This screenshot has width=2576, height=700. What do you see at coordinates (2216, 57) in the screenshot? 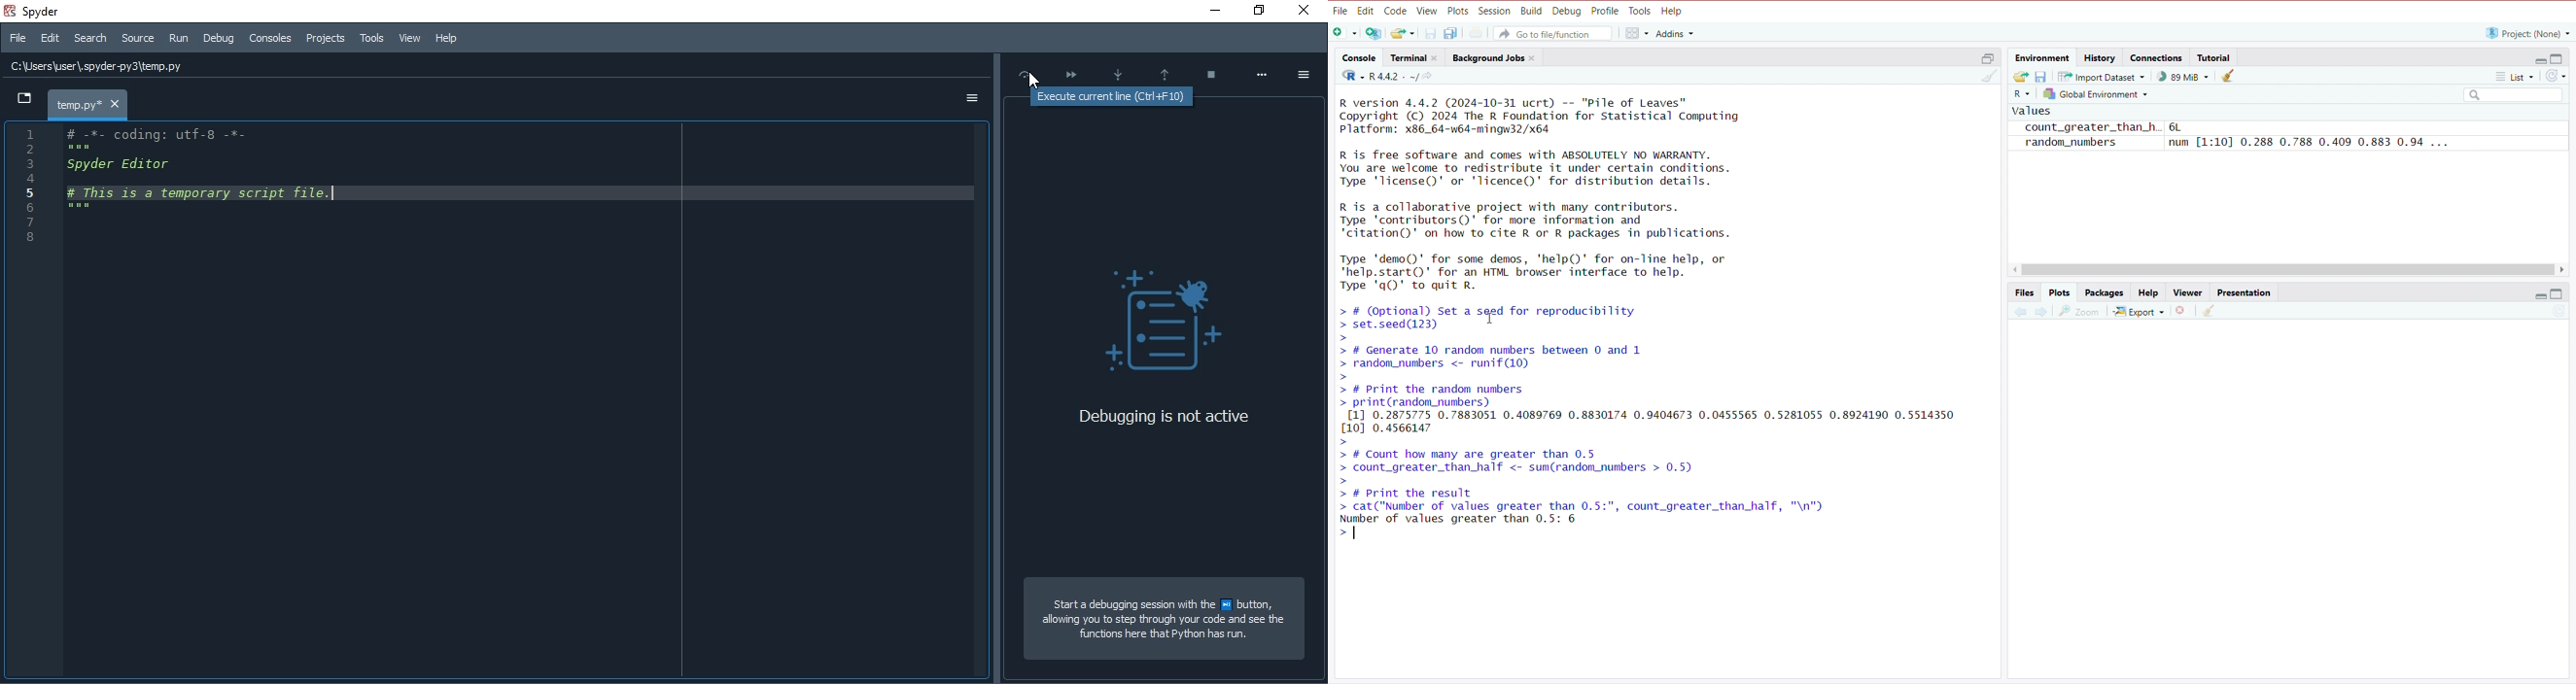
I see `Tutorial` at bounding box center [2216, 57].